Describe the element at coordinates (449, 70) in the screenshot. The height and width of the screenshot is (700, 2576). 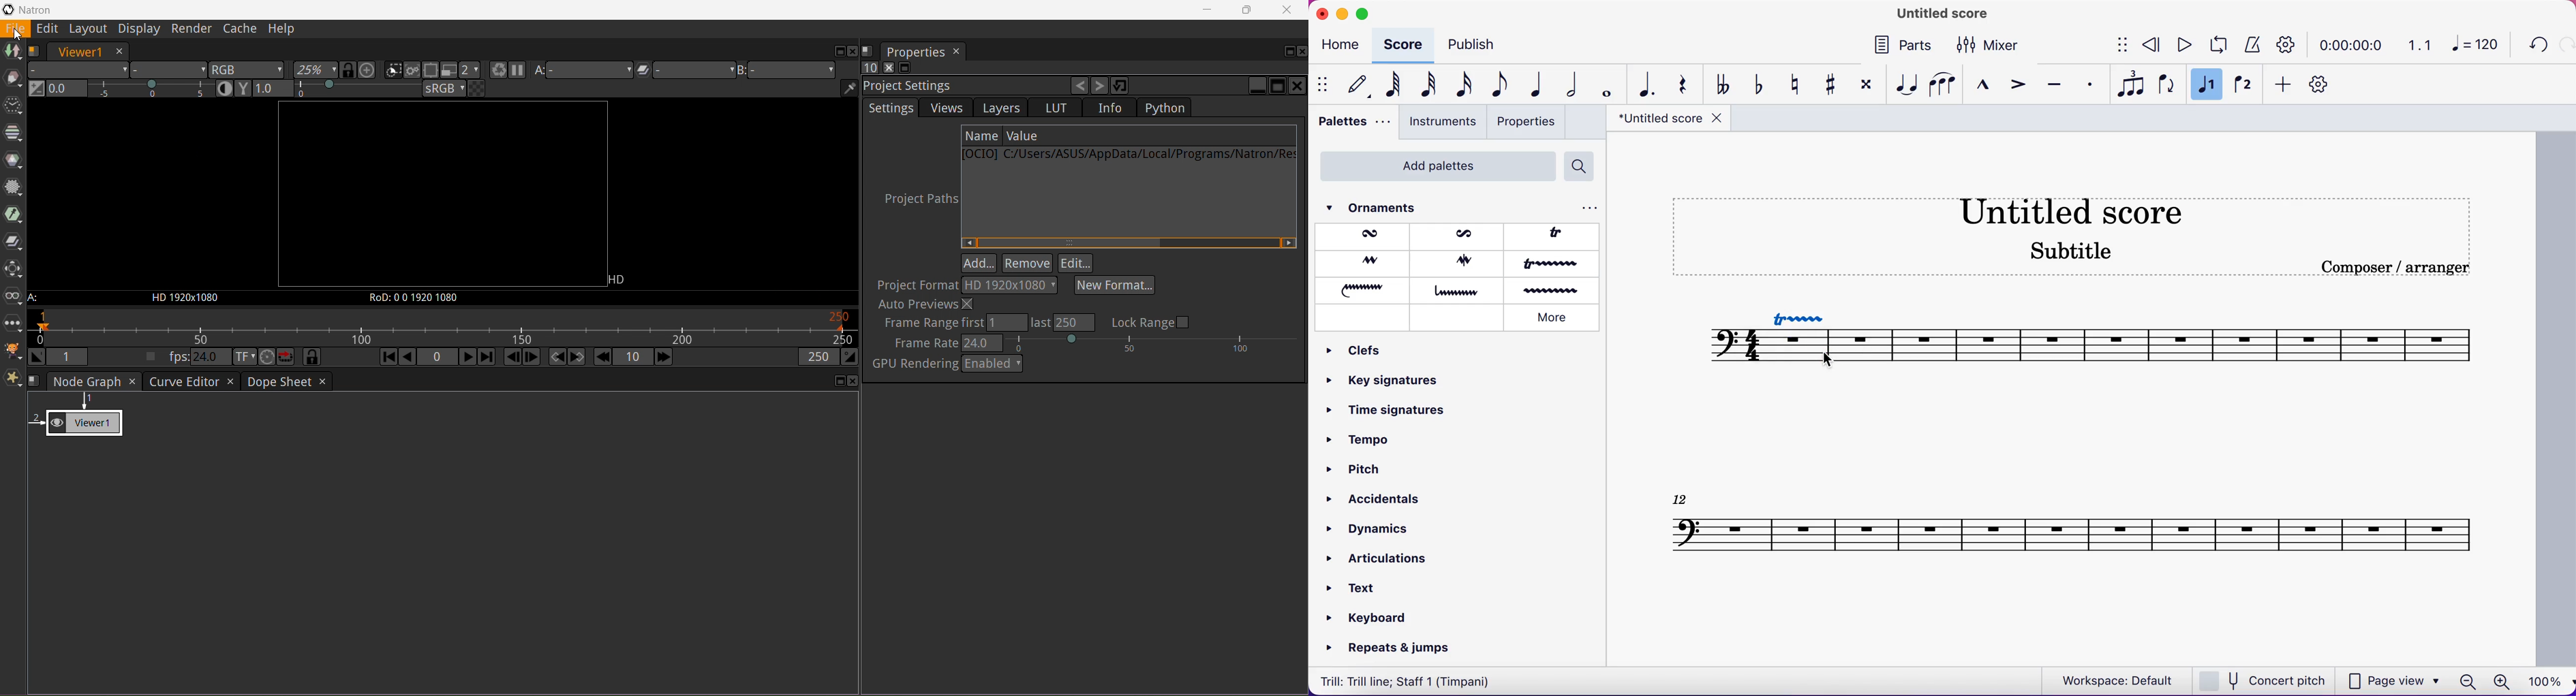
I see `Proxy mode` at that location.